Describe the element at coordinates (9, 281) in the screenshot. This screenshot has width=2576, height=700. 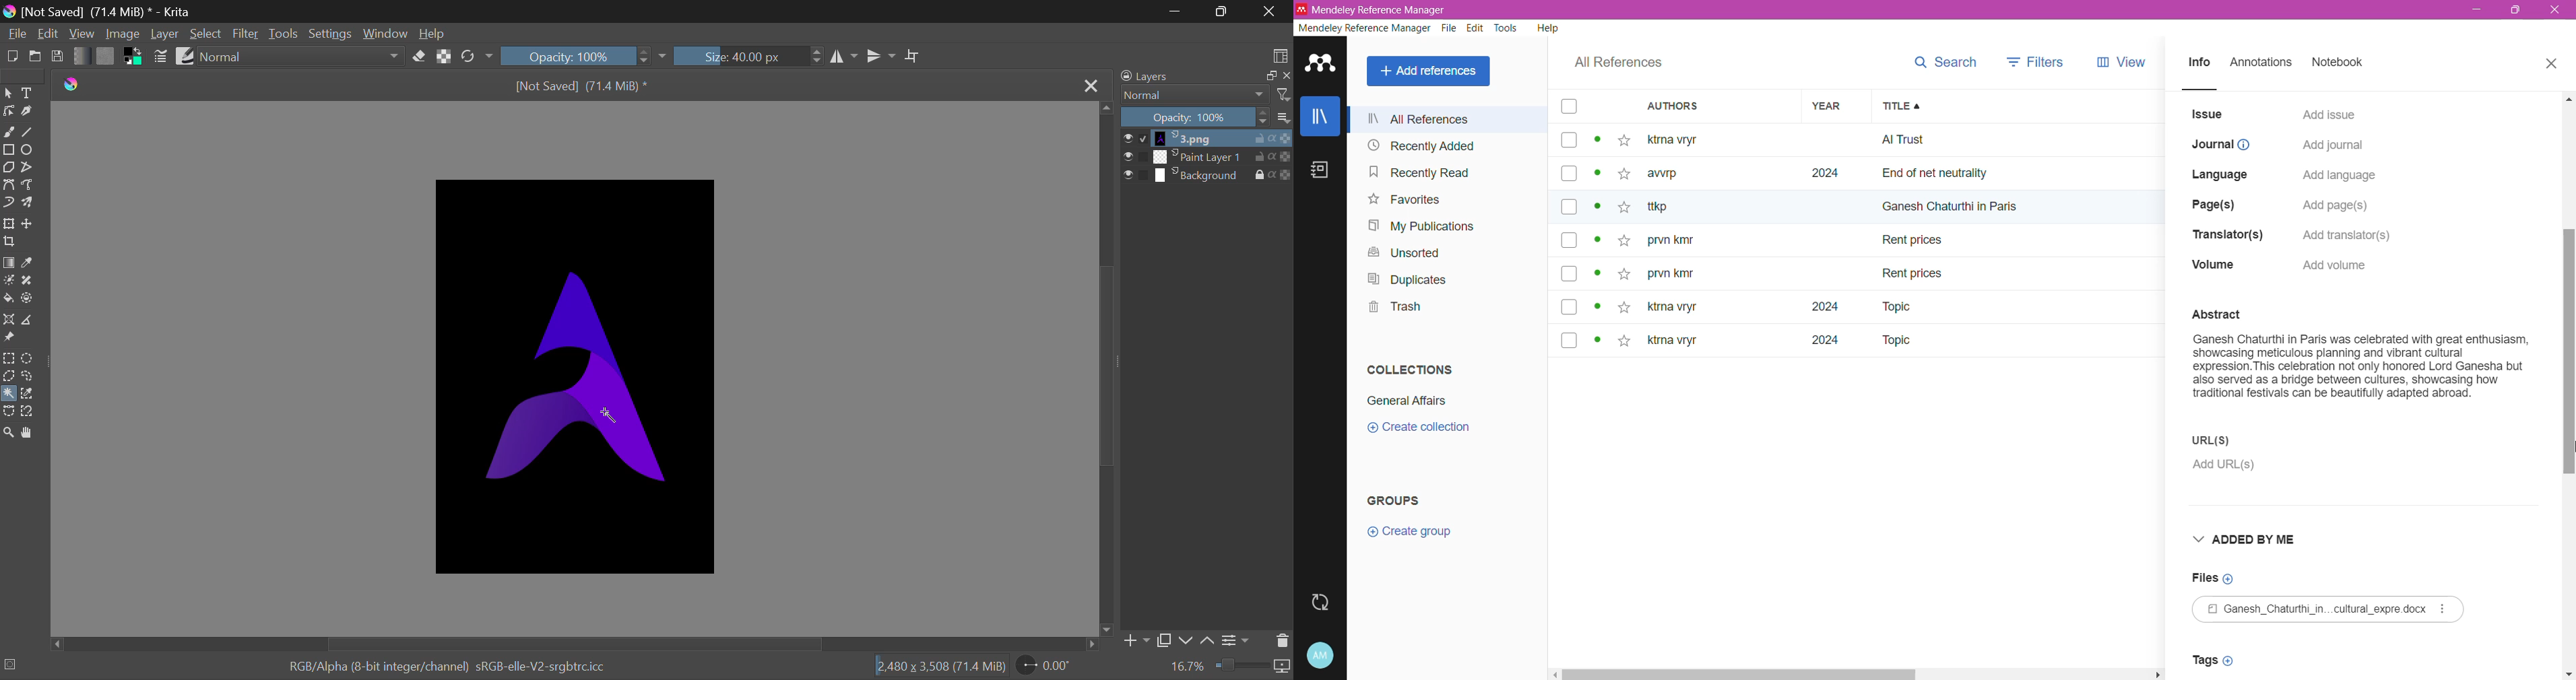
I see `Colorize Mask Tool` at that location.